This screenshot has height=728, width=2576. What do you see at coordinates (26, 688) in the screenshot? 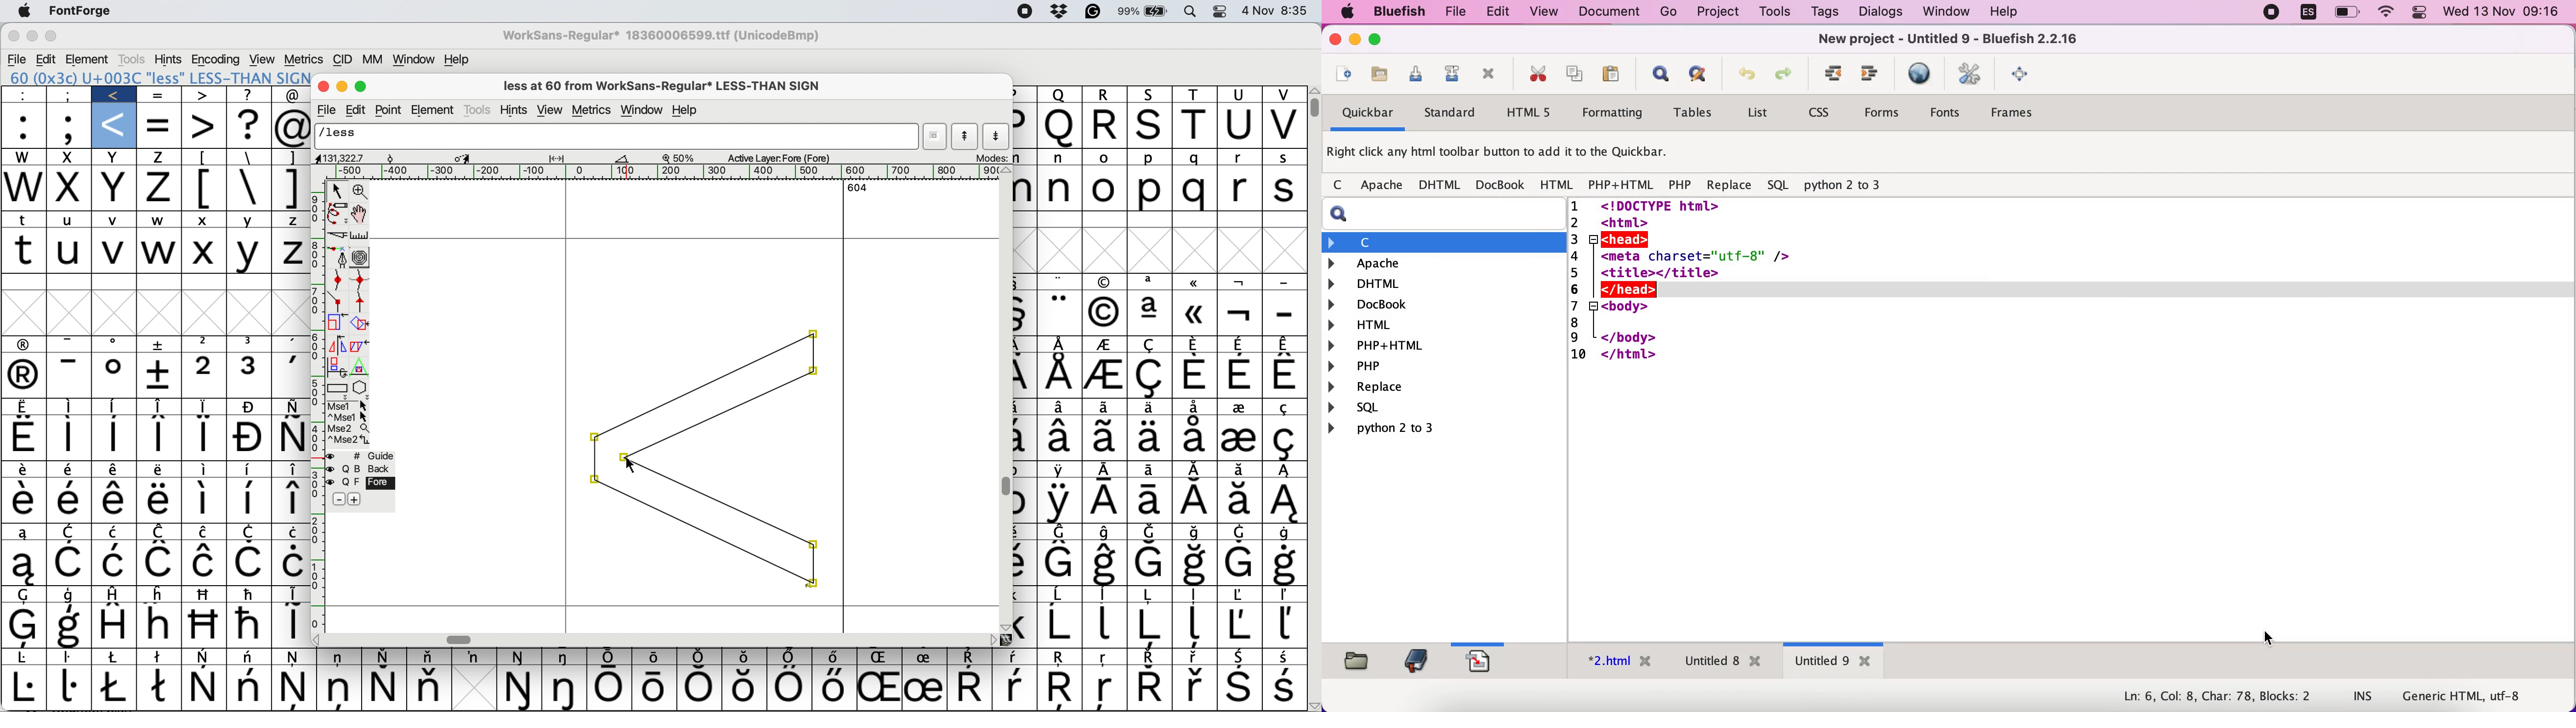
I see `Symbol` at bounding box center [26, 688].